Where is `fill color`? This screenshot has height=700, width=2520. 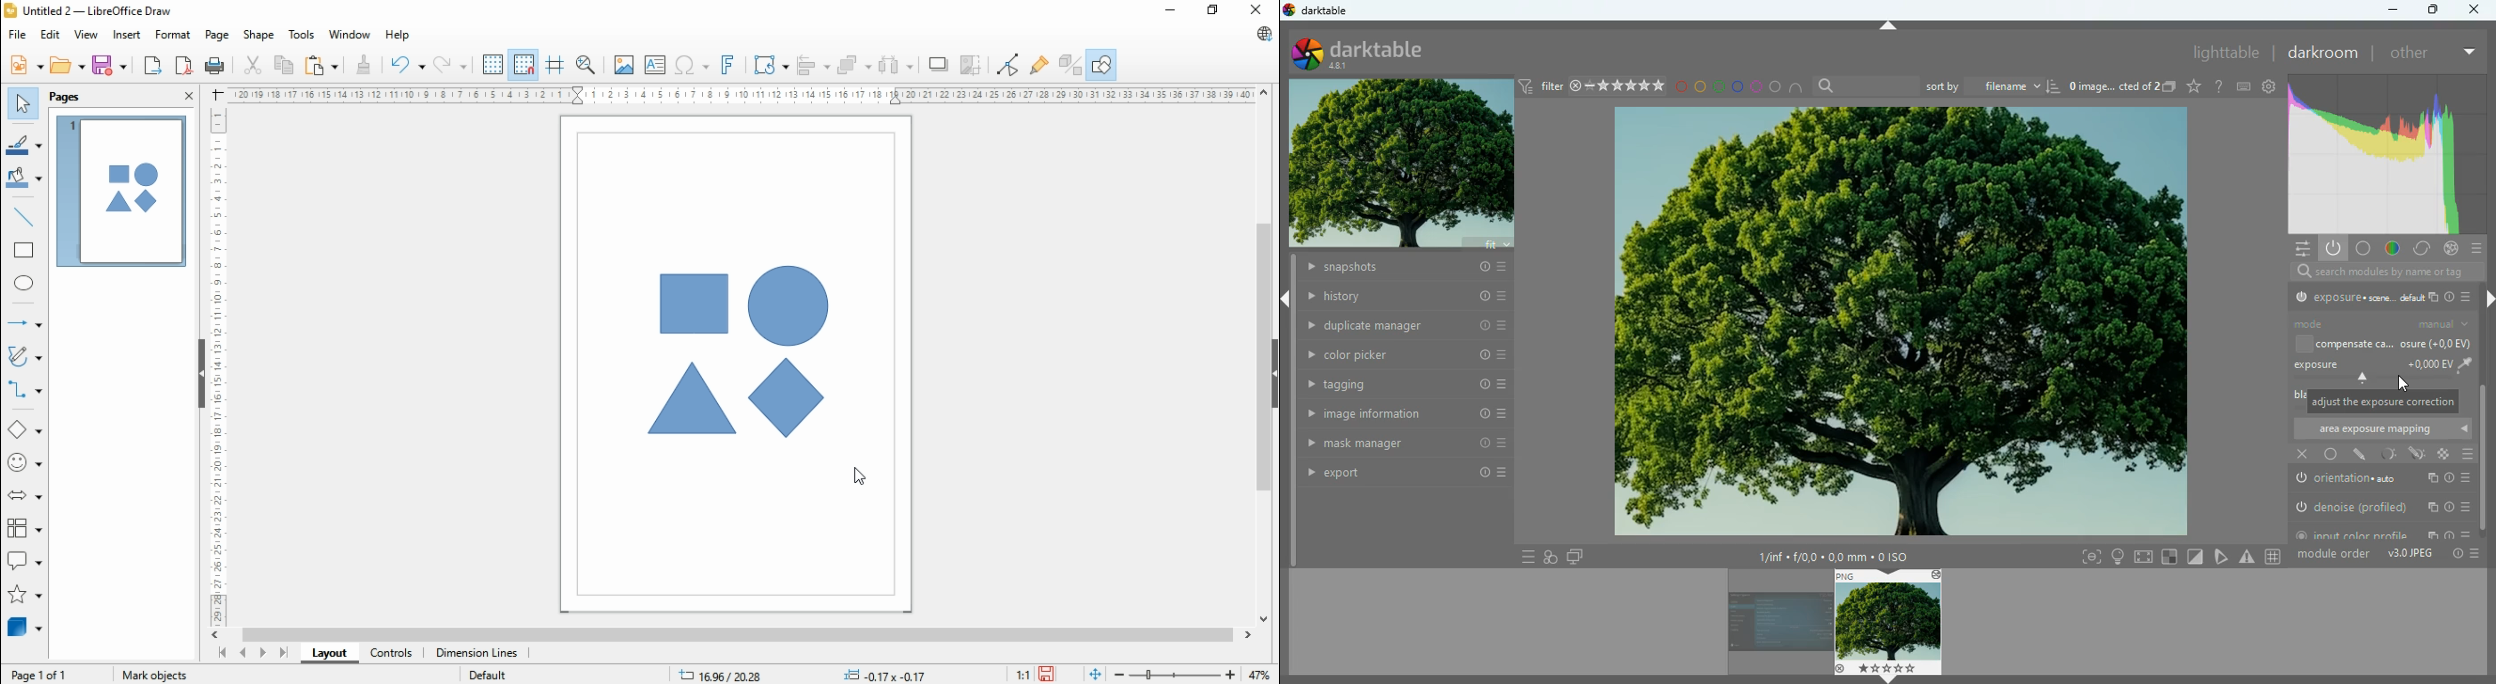
fill color is located at coordinates (24, 178).